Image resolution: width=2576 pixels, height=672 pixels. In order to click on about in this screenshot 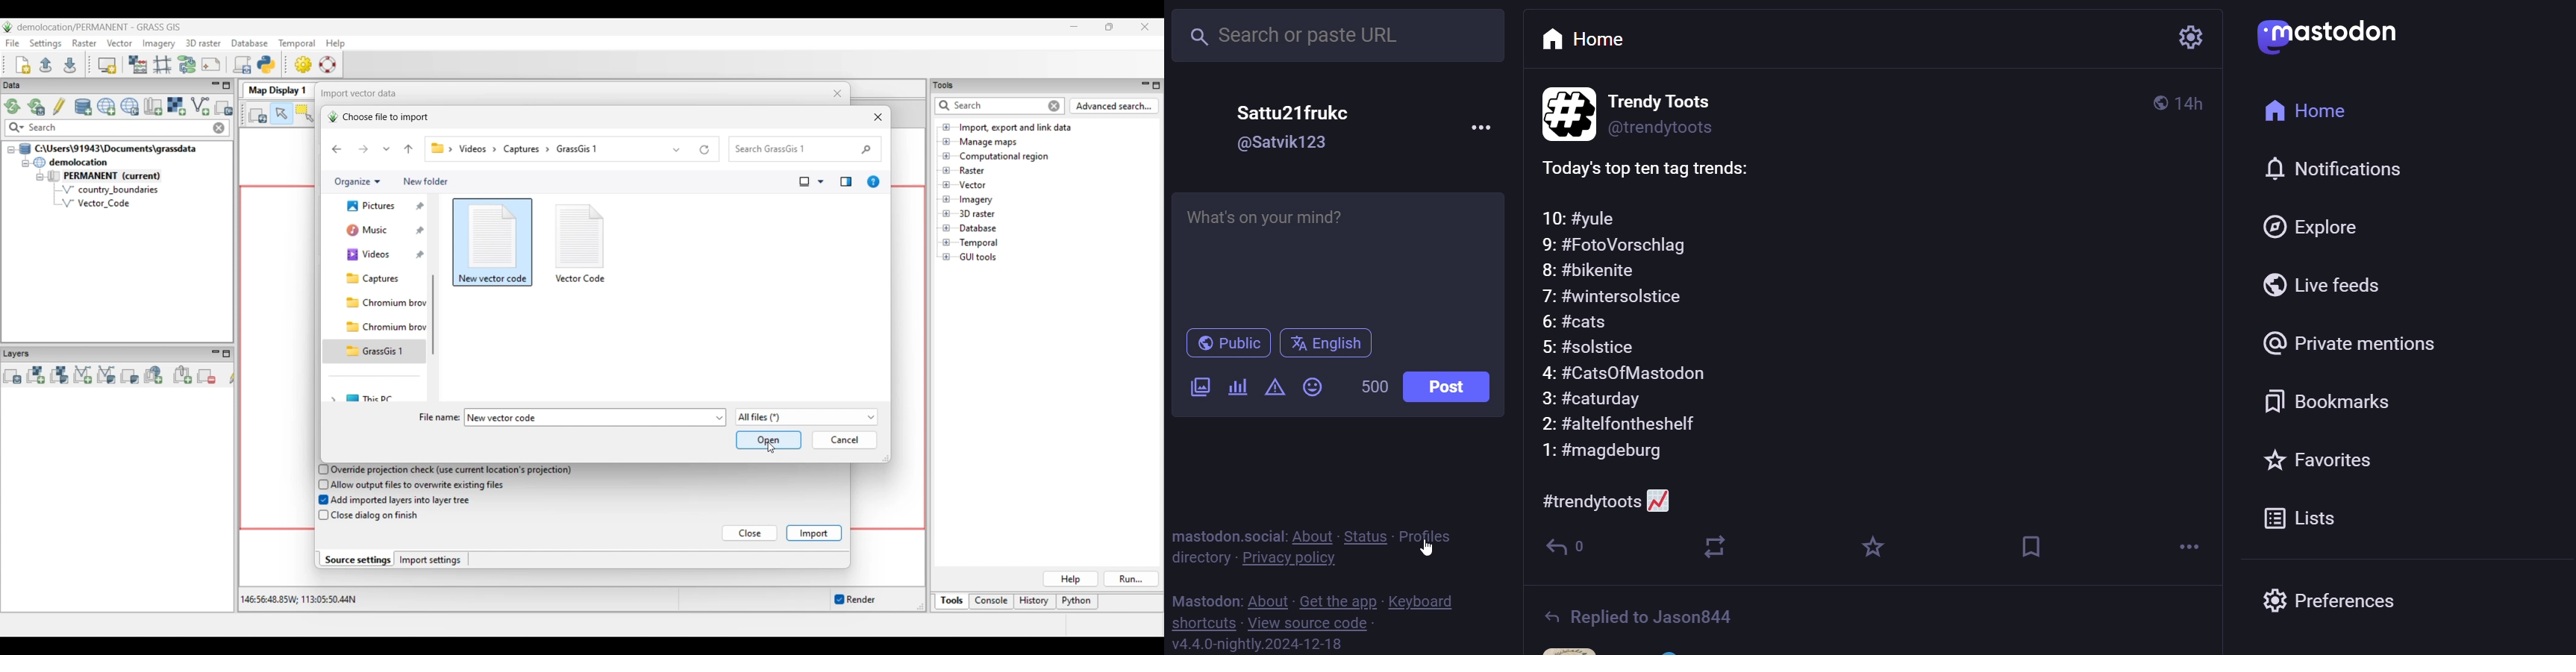, I will do `click(1268, 601)`.